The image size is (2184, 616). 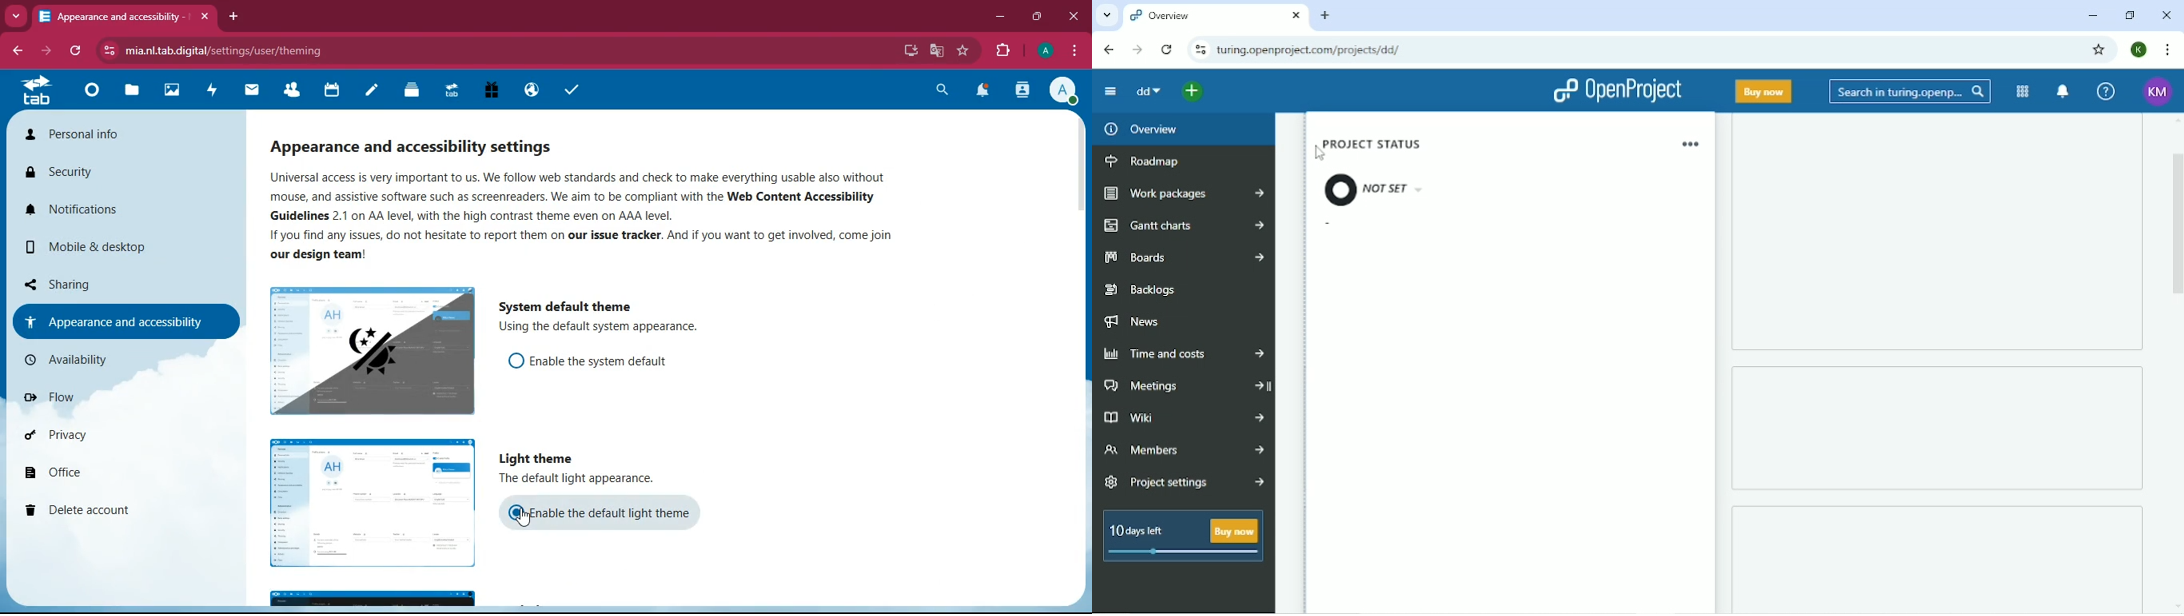 I want to click on calendar, so click(x=332, y=91).